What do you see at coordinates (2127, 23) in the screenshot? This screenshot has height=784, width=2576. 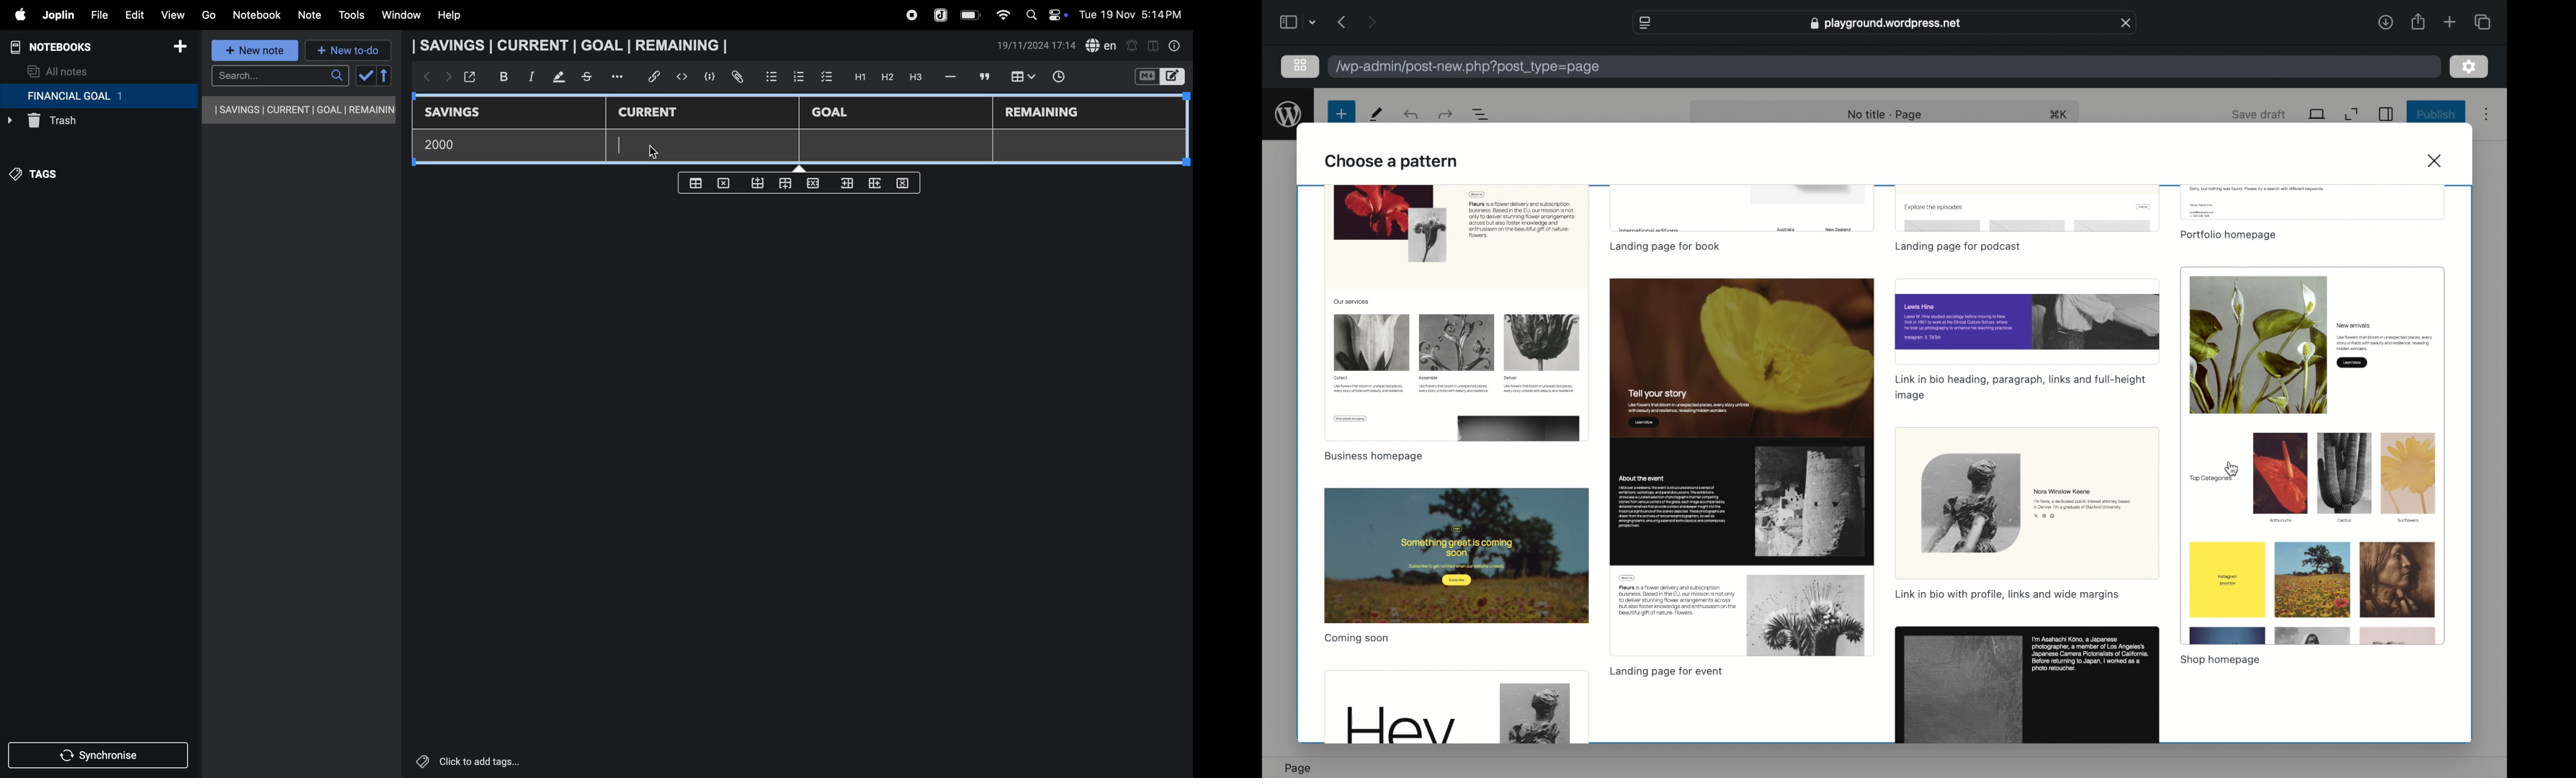 I see `close` at bounding box center [2127, 23].